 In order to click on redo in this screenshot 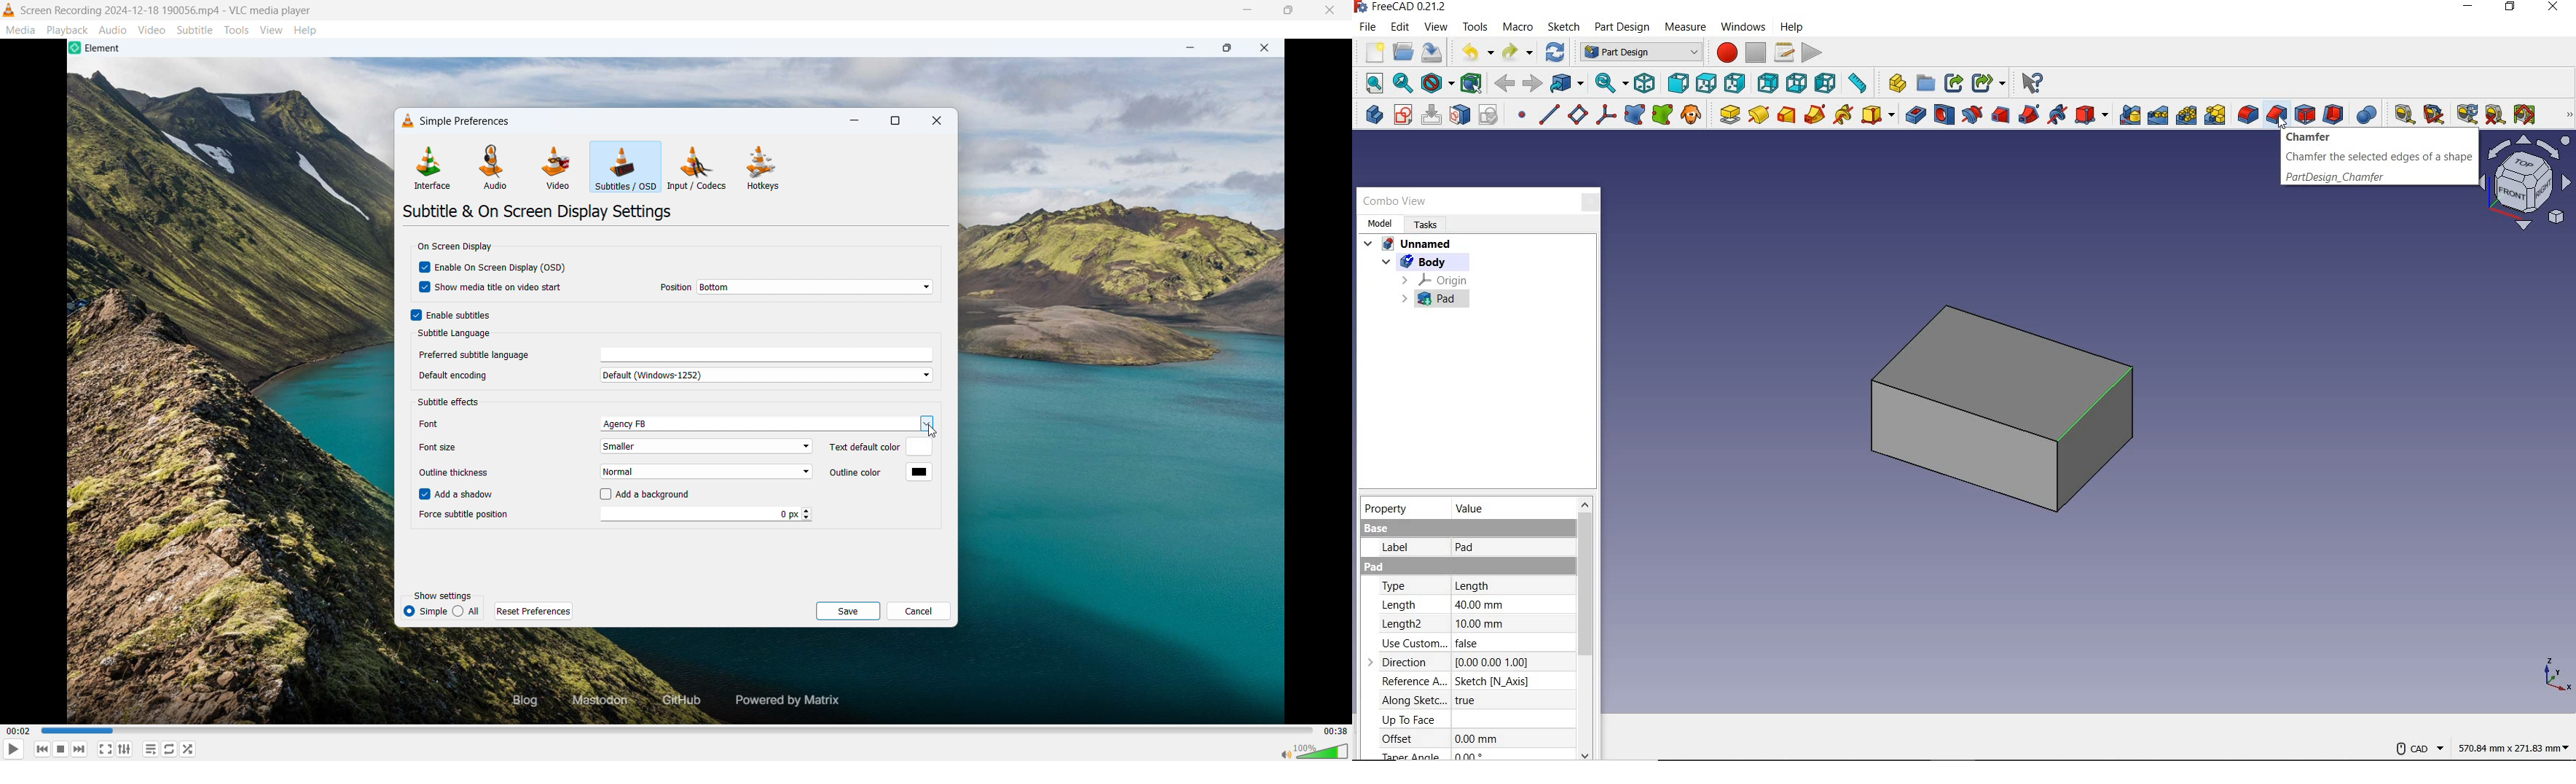, I will do `click(1519, 52)`.